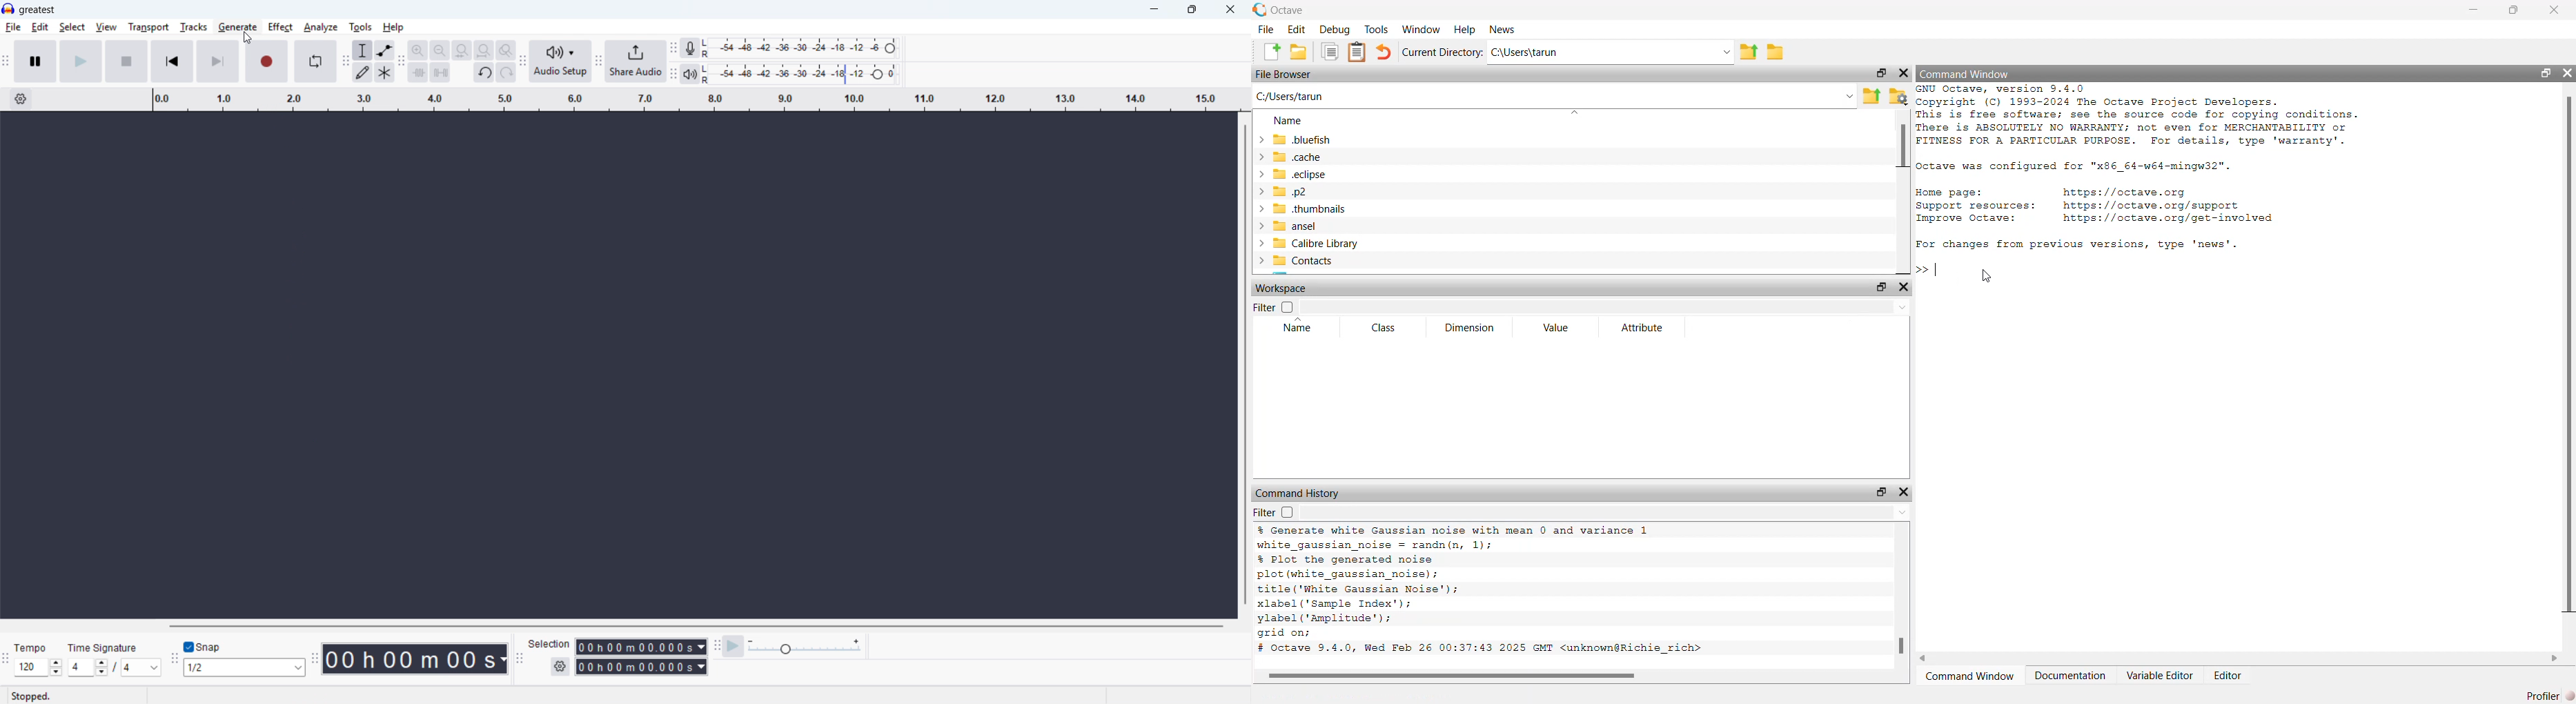  Describe the element at coordinates (697, 100) in the screenshot. I see `timeline` at that location.